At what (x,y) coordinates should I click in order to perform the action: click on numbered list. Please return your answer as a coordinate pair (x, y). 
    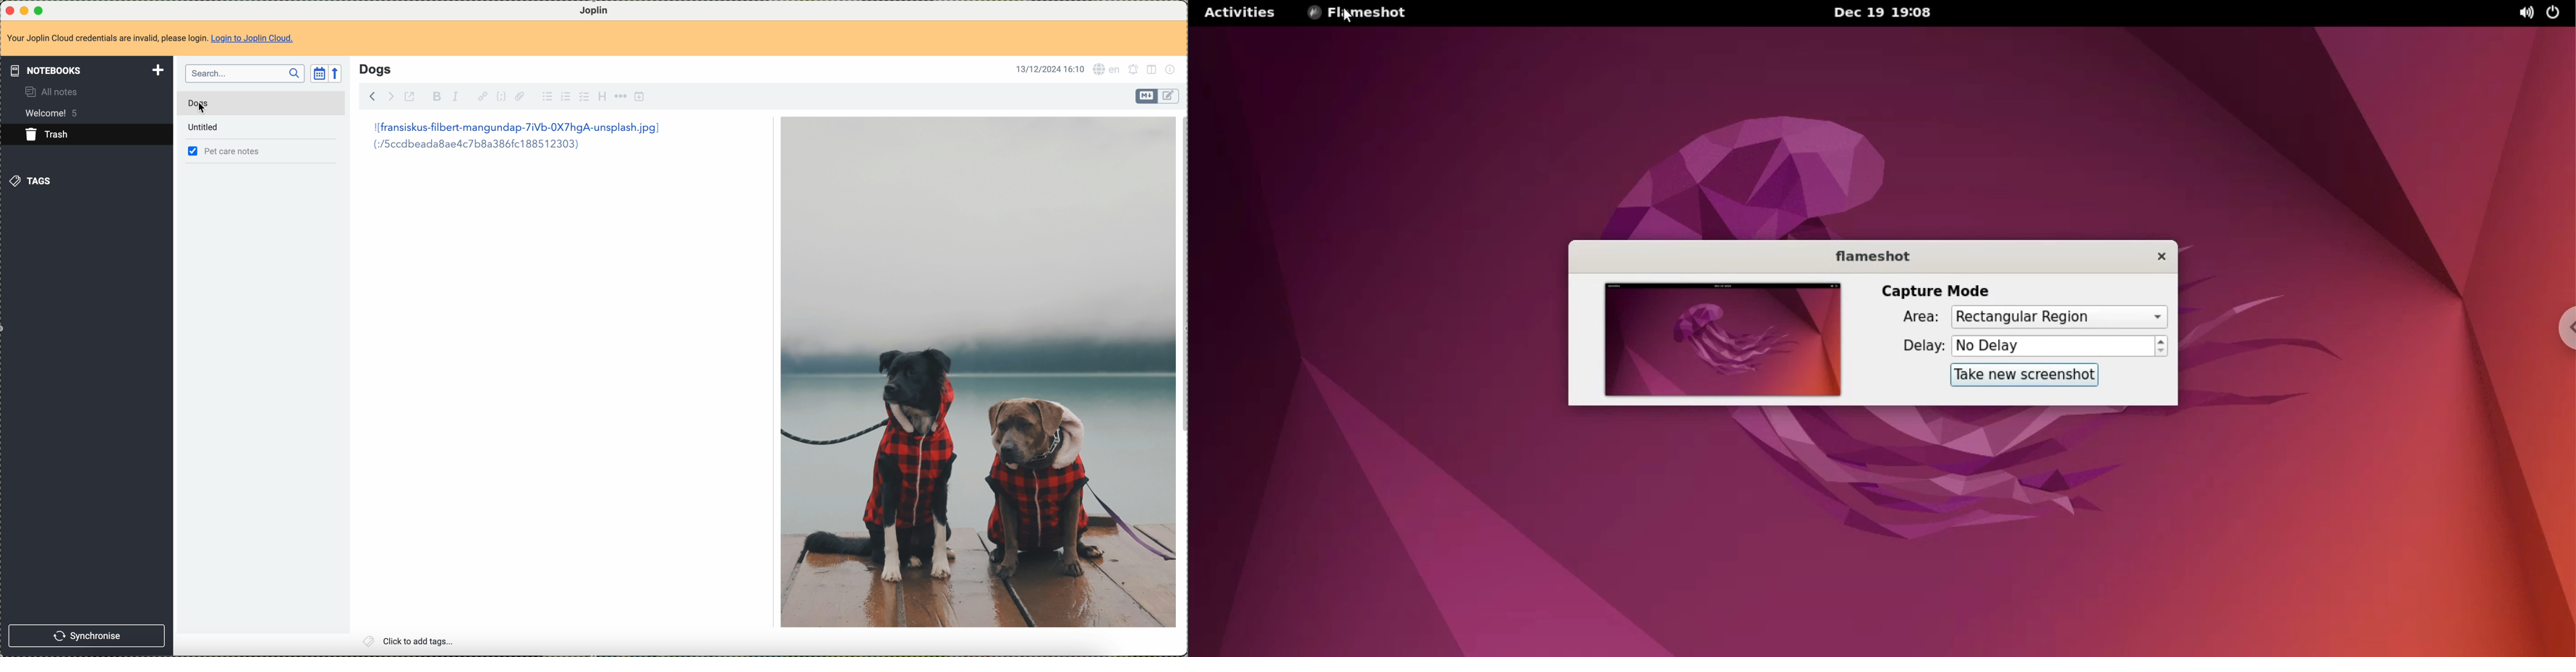
    Looking at the image, I should click on (565, 97).